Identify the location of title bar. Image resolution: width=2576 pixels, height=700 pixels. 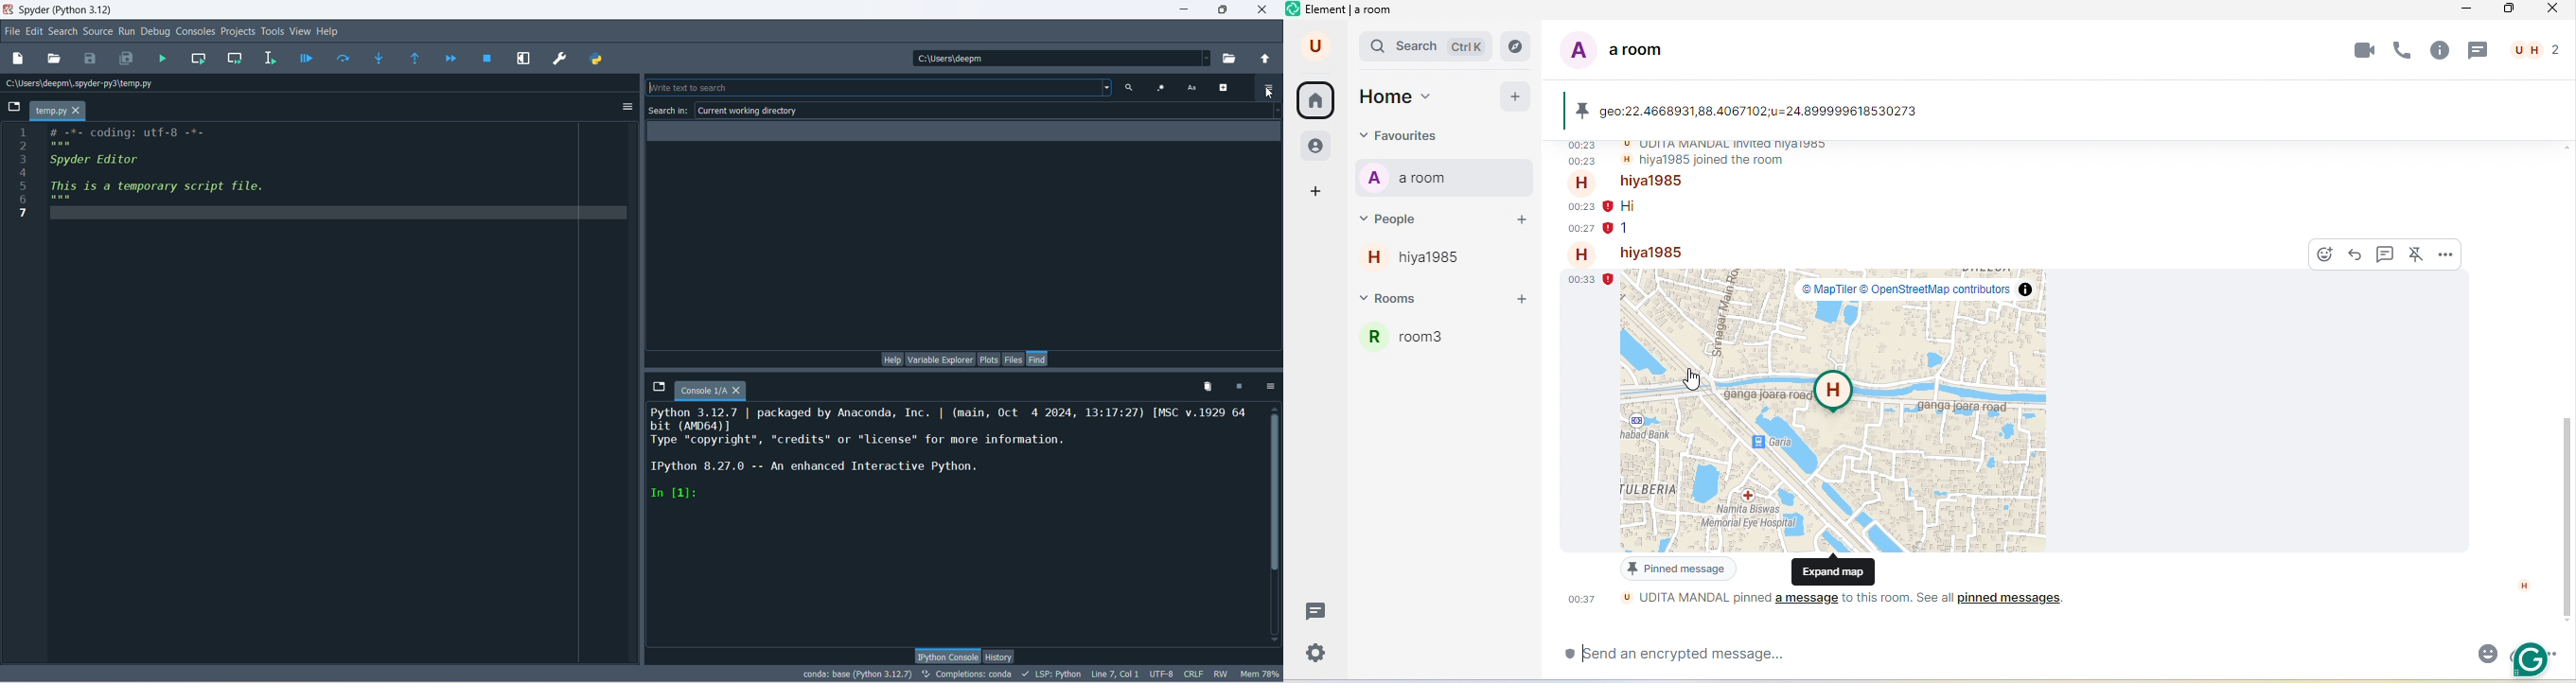
(66, 9).